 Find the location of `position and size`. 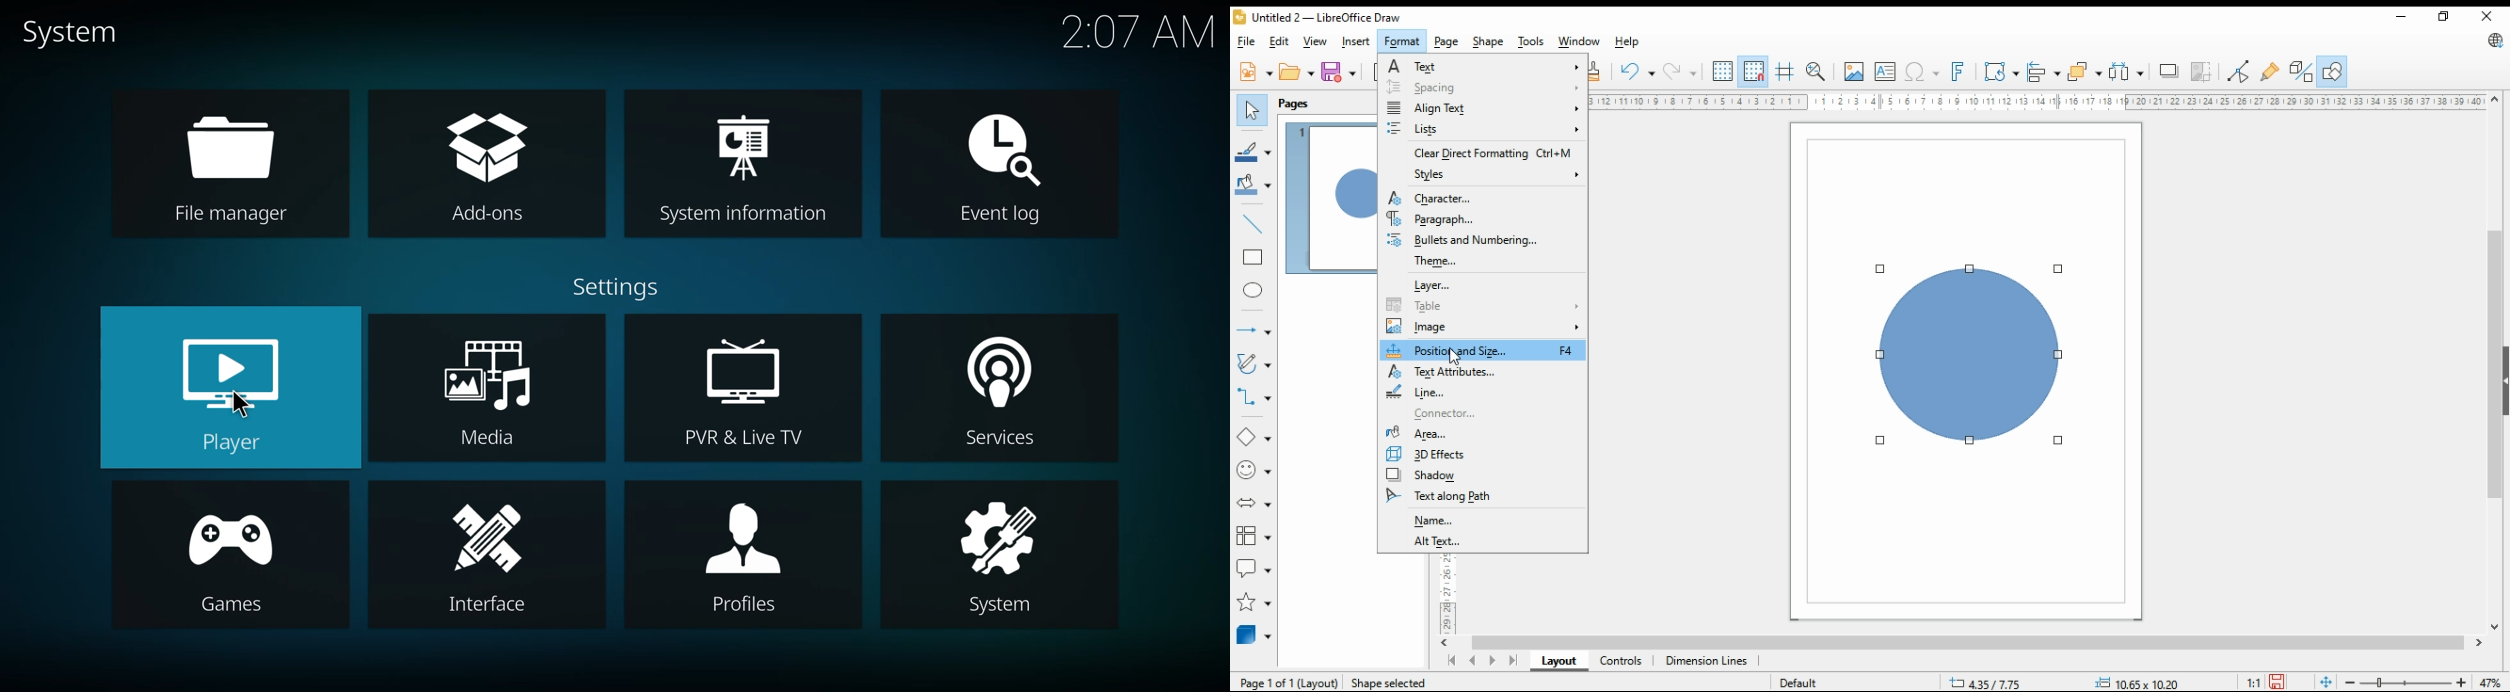

position and size is located at coordinates (1483, 350).